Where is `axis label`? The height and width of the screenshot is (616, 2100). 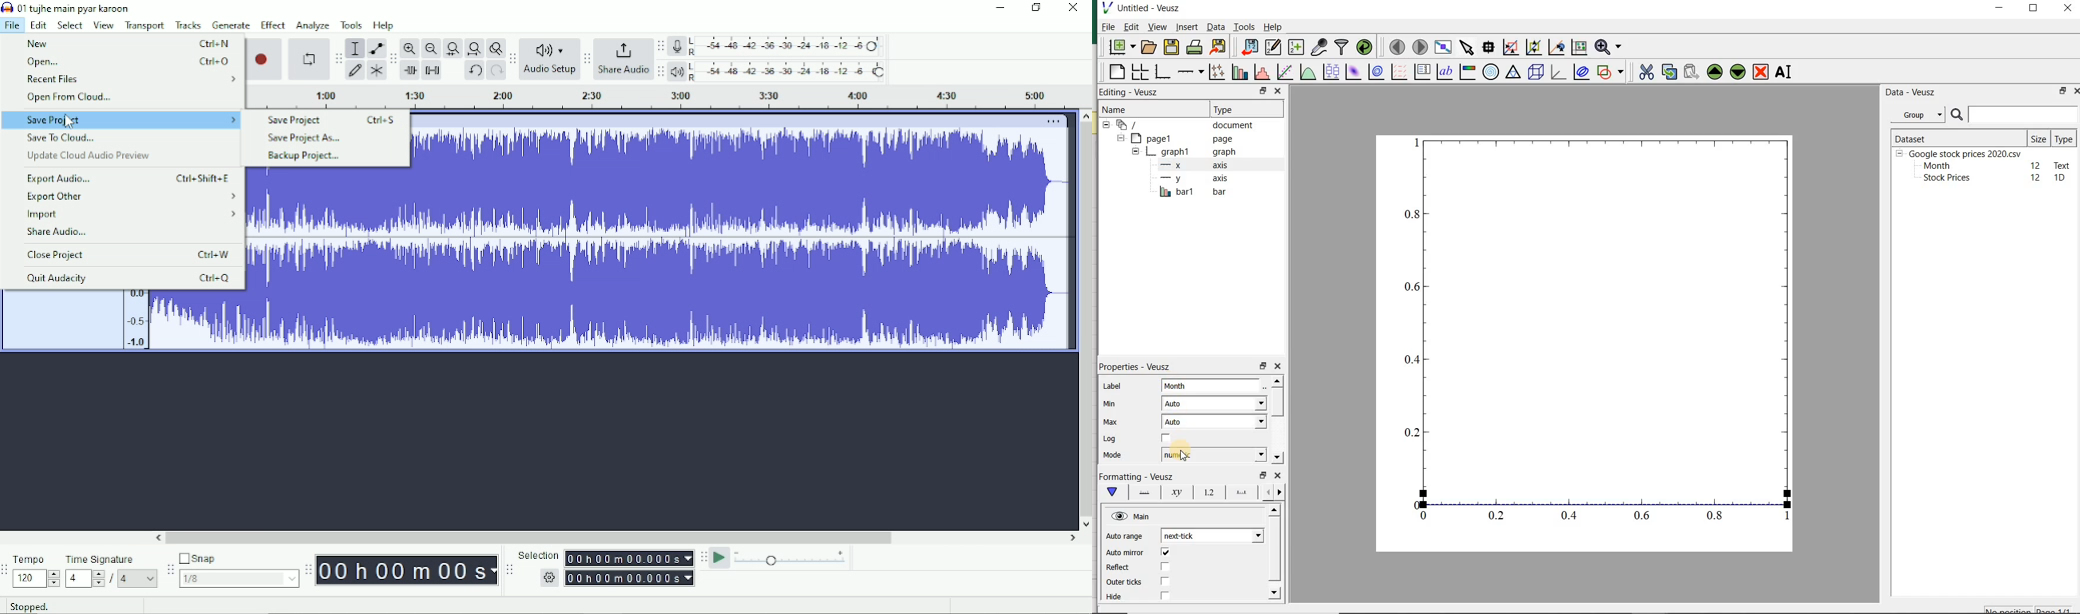
axis label is located at coordinates (1175, 492).